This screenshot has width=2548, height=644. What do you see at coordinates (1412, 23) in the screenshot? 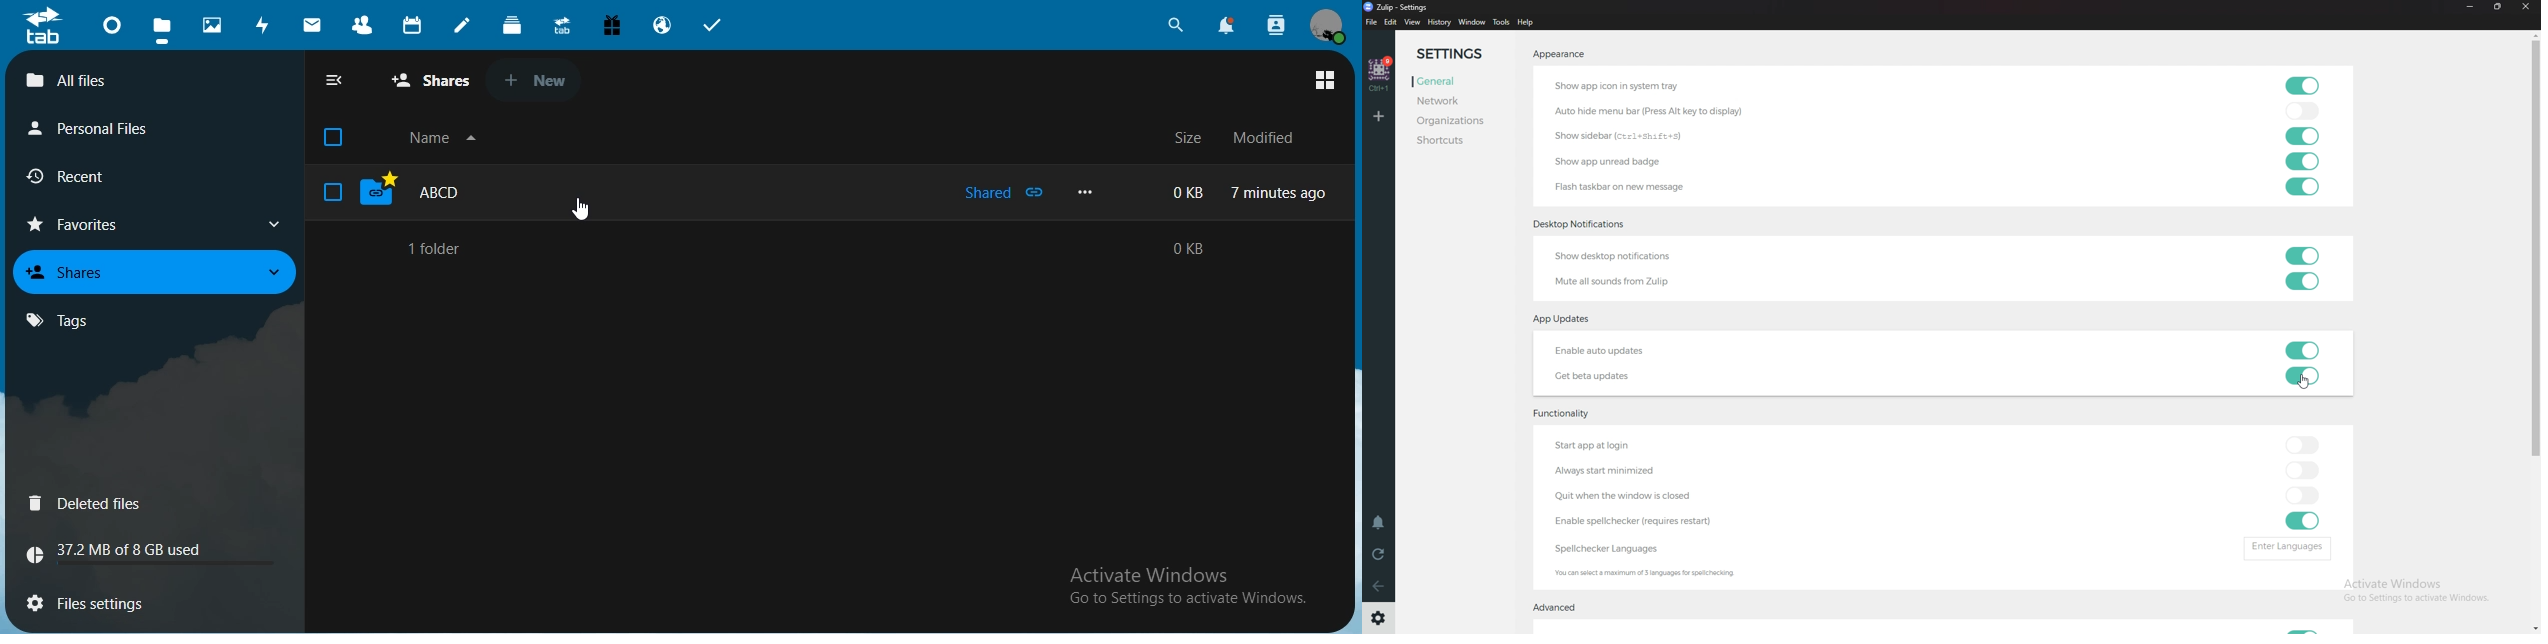
I see `view` at bounding box center [1412, 23].